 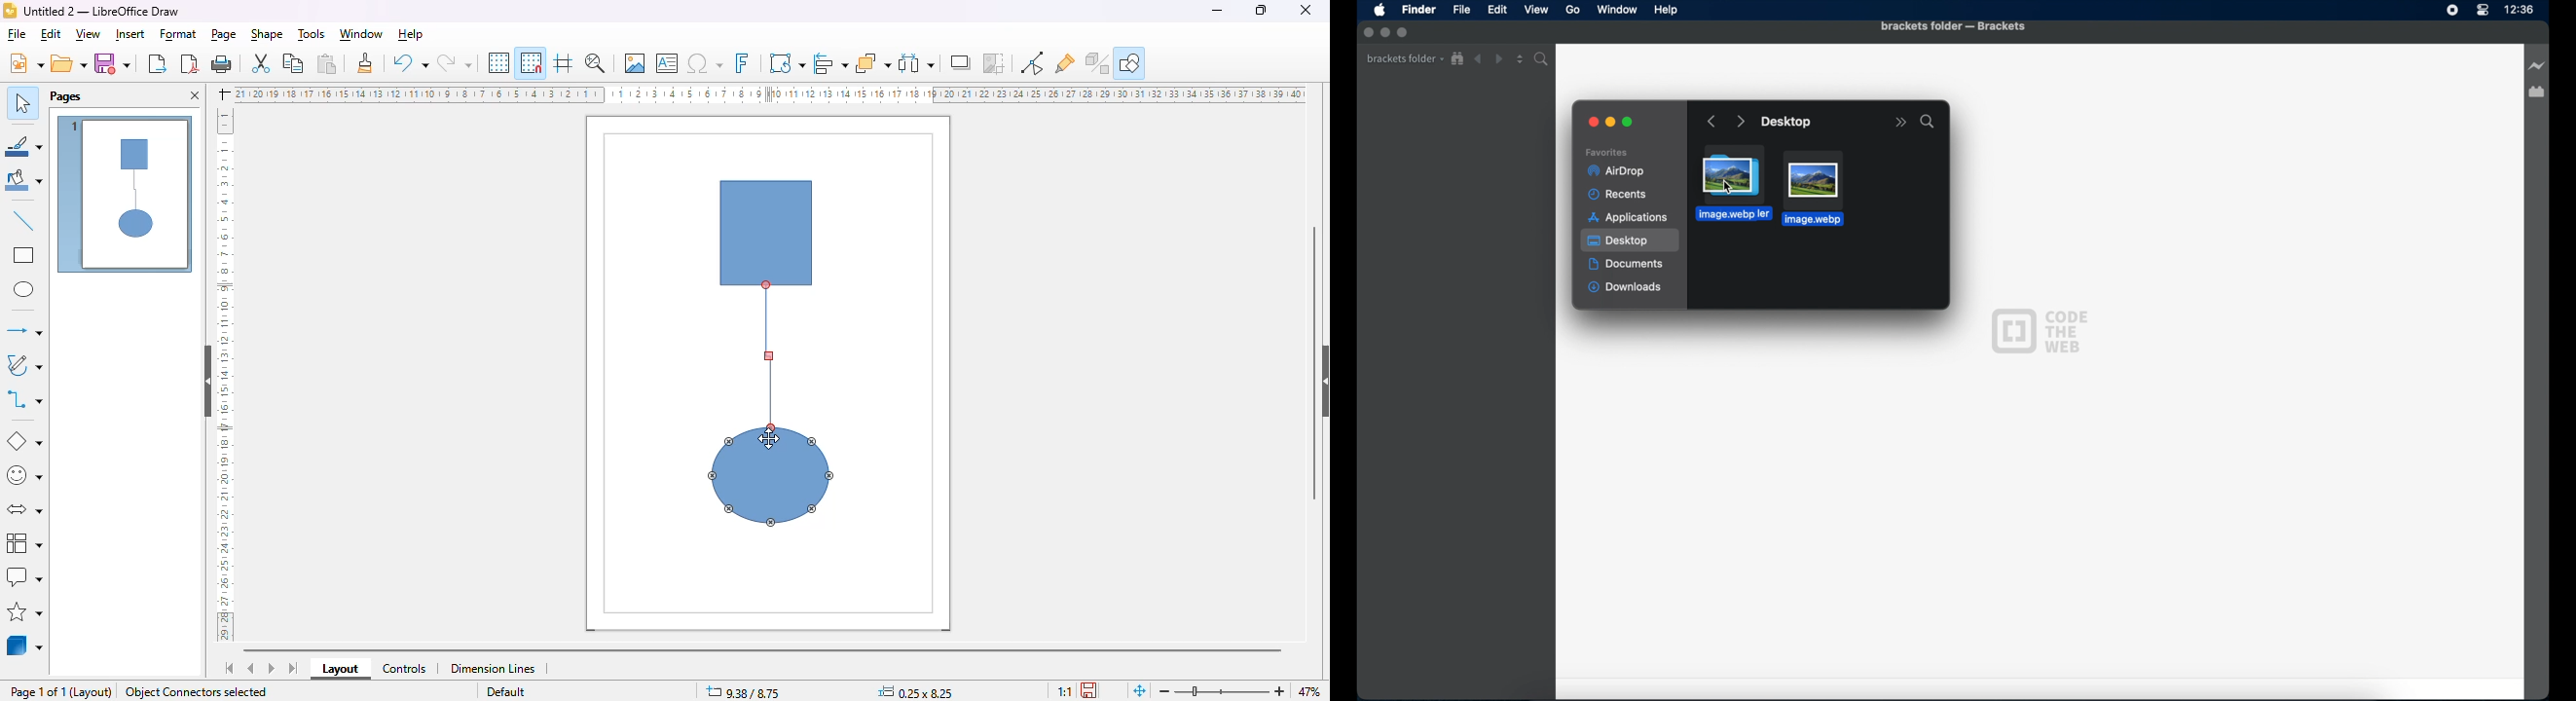 What do you see at coordinates (102, 11) in the screenshot?
I see `Untitled 2 - LibreOffice Draw` at bounding box center [102, 11].